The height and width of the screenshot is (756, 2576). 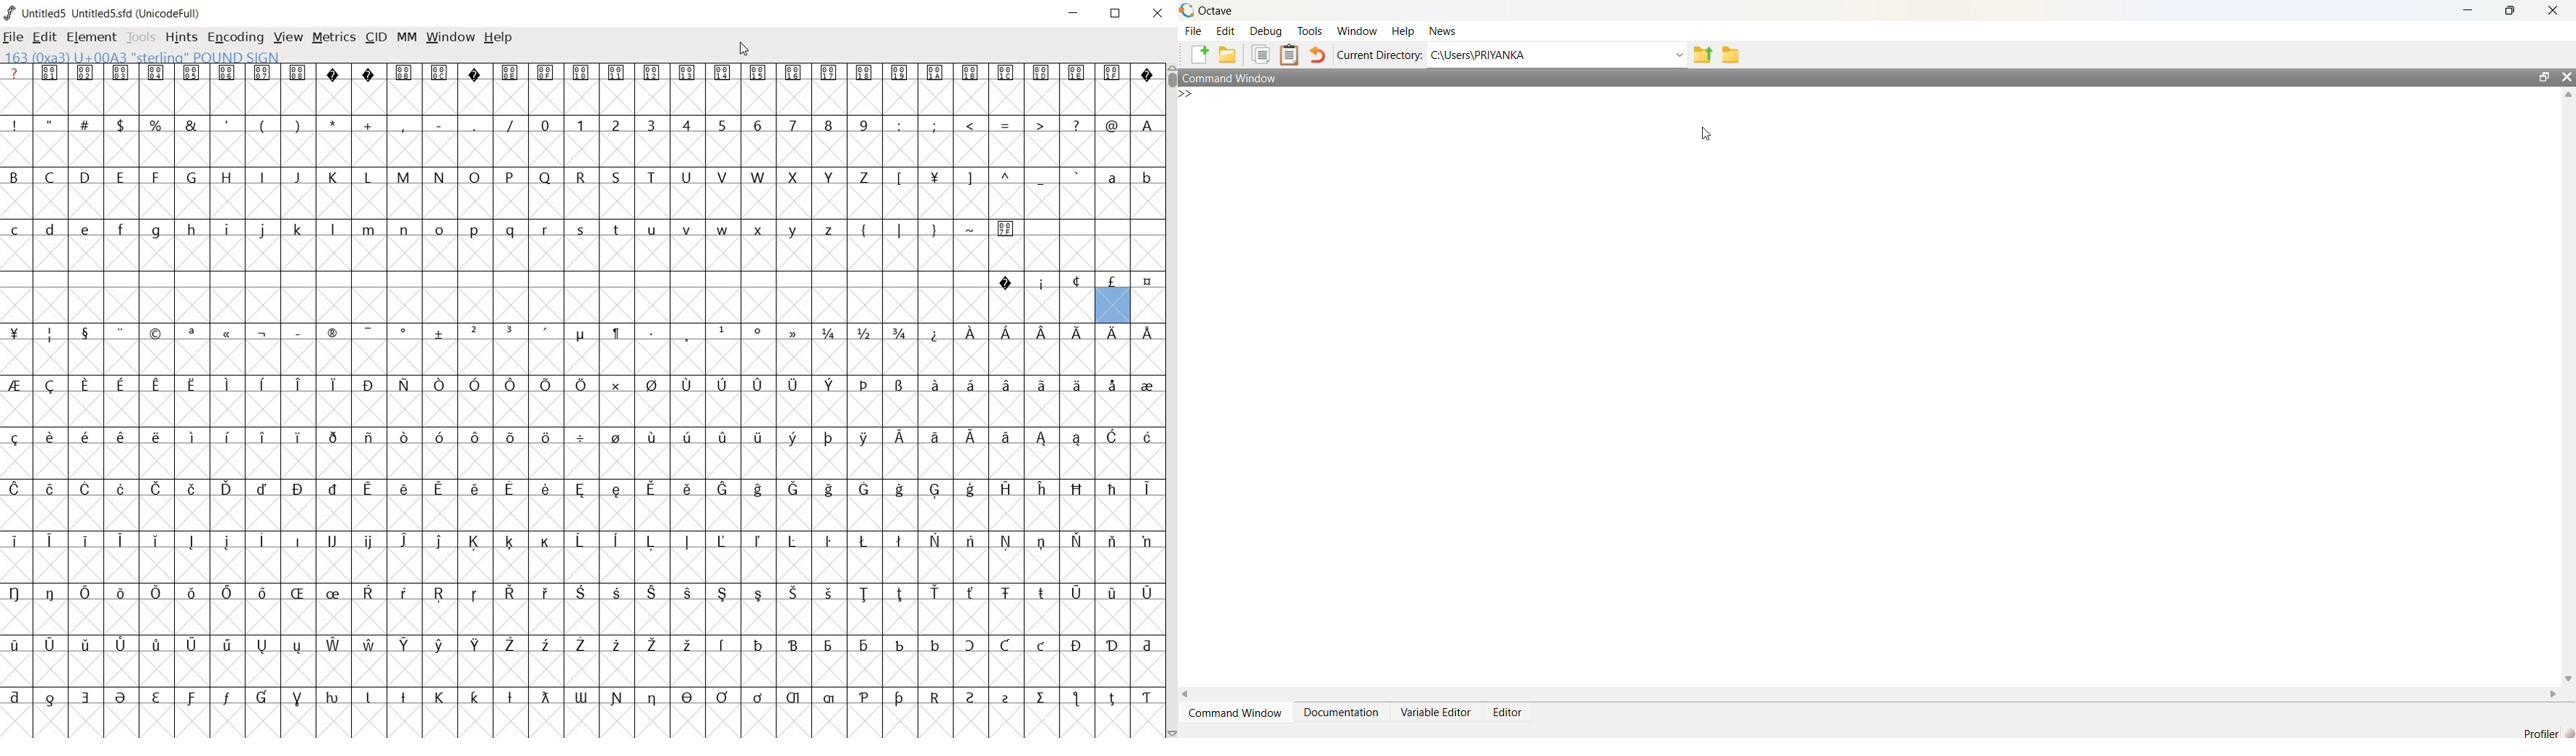 What do you see at coordinates (933, 228) in the screenshot?
I see `}` at bounding box center [933, 228].